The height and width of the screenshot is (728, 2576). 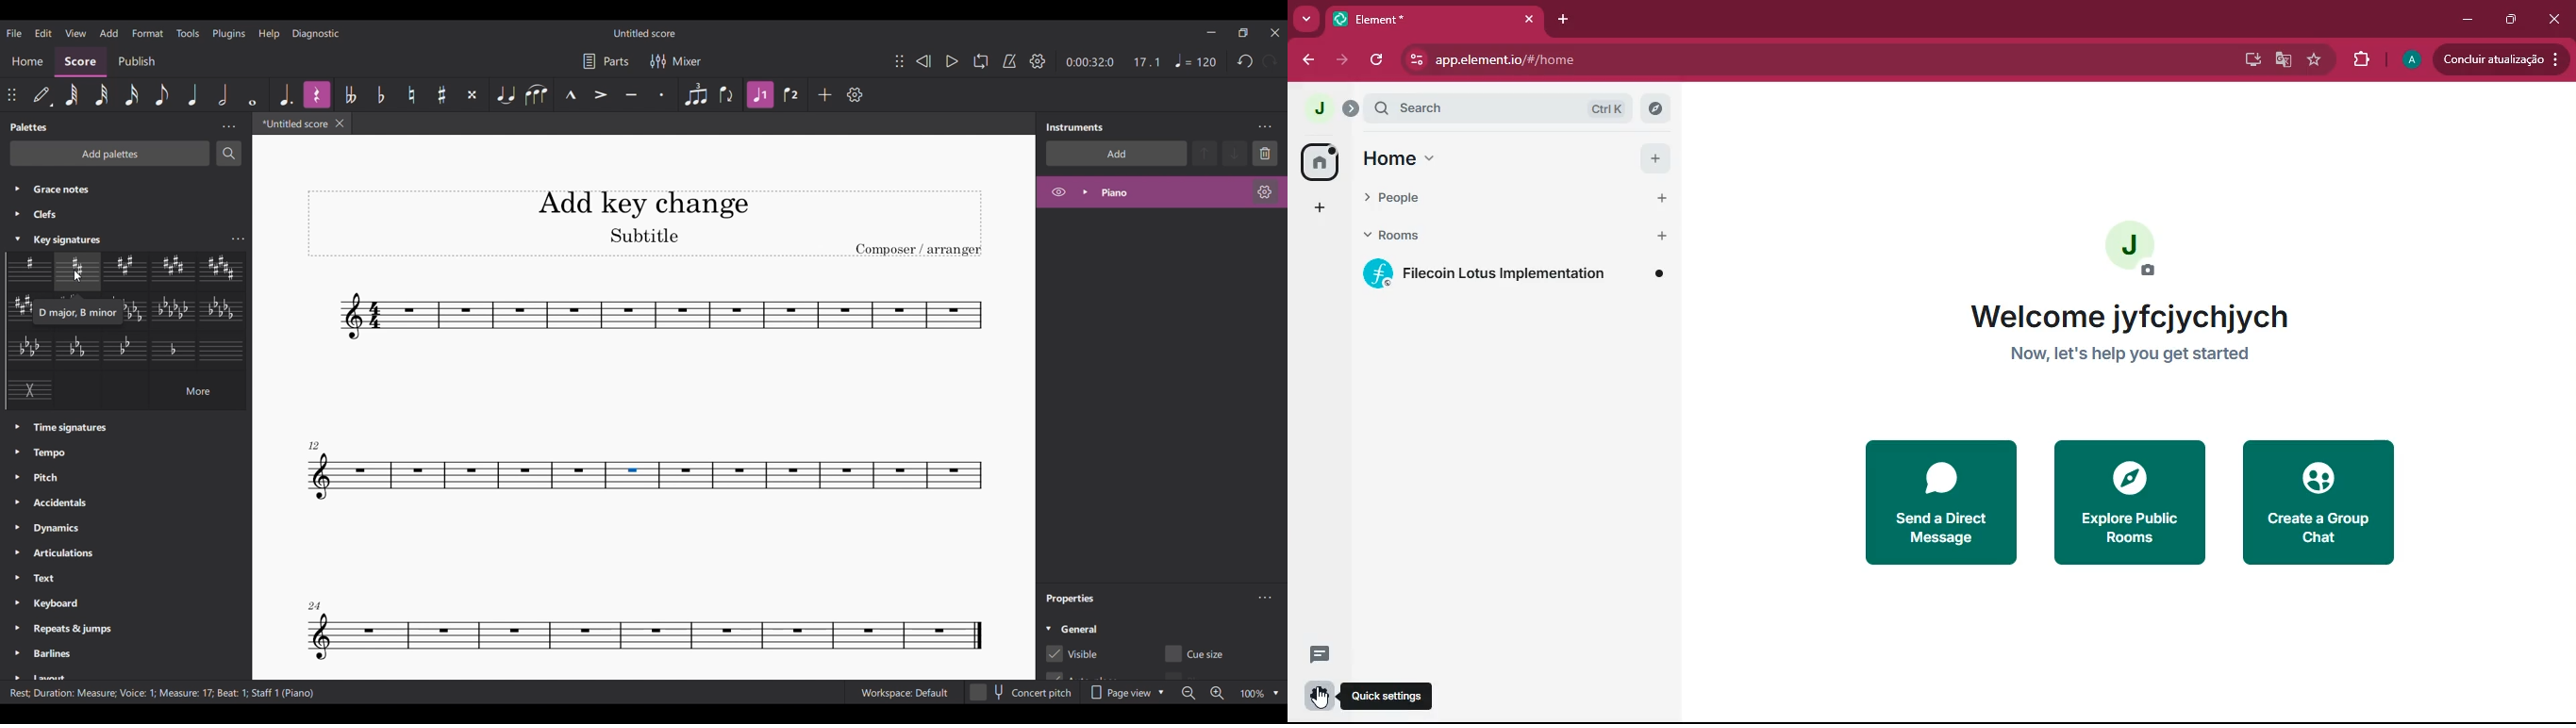 What do you see at coordinates (28, 64) in the screenshot?
I see `Home section` at bounding box center [28, 64].